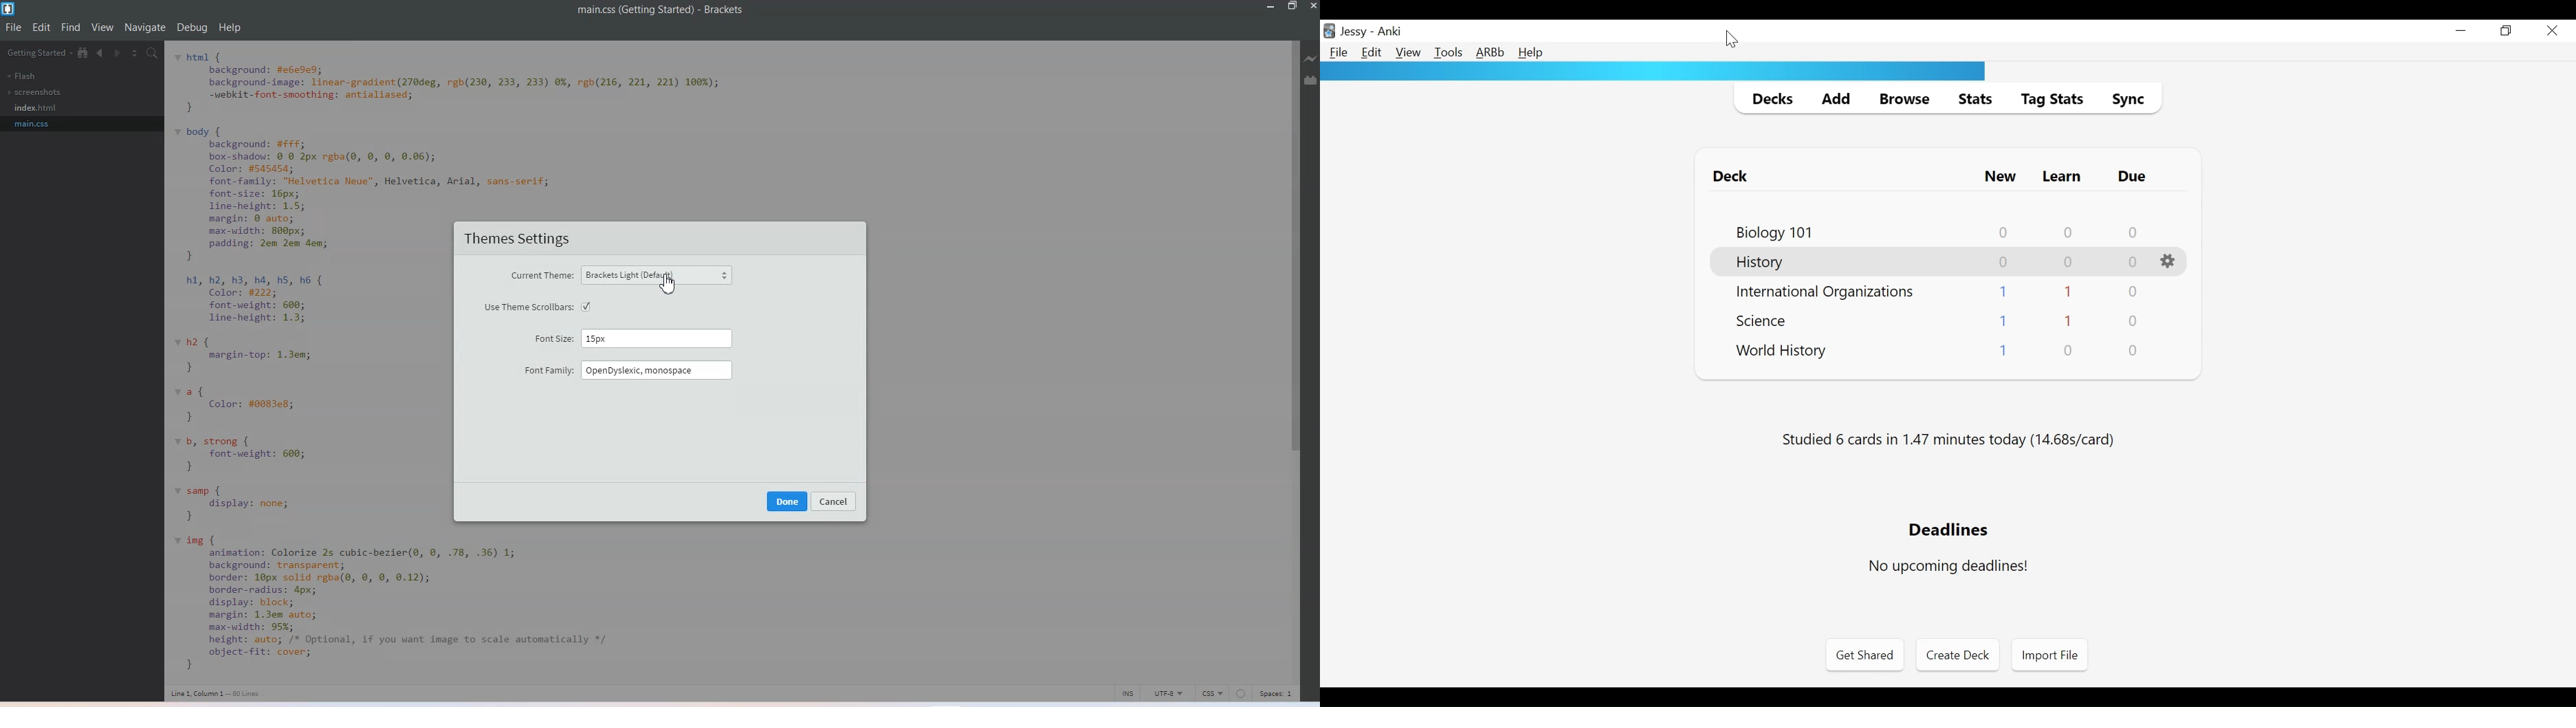  Describe the element at coordinates (2050, 656) in the screenshot. I see `Import Files` at that location.